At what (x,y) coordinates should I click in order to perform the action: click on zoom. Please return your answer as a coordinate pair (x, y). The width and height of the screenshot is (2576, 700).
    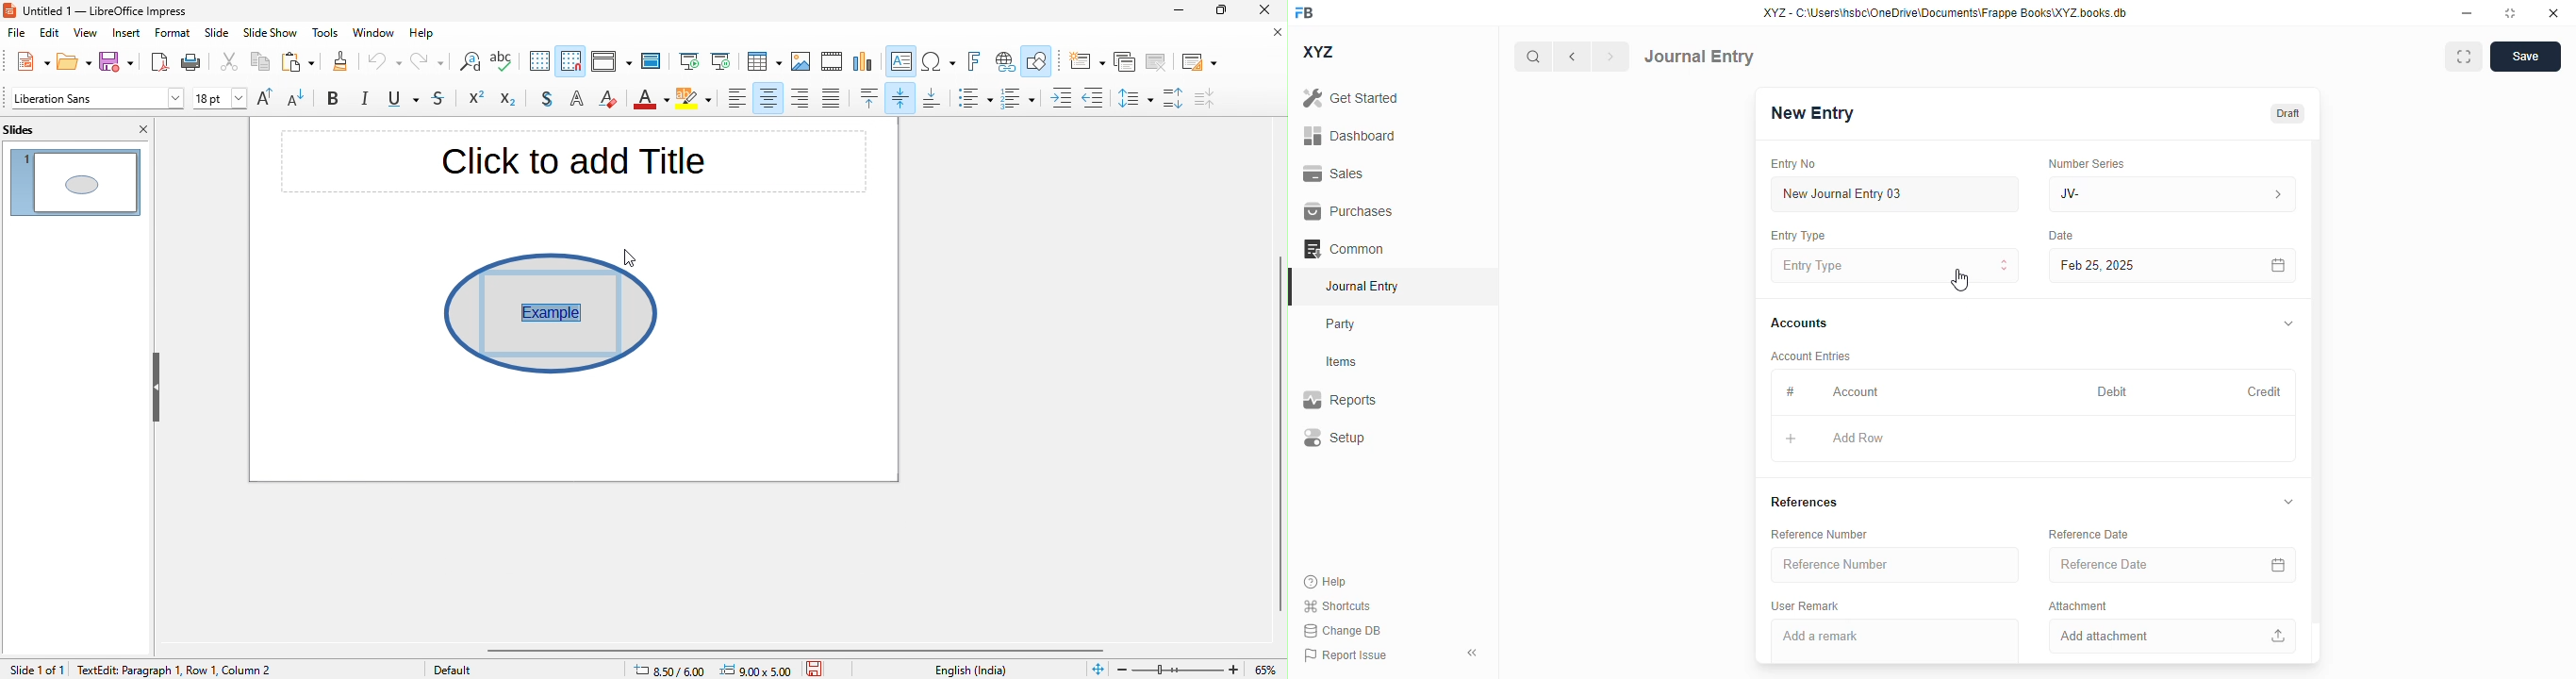
    Looking at the image, I should click on (1200, 668).